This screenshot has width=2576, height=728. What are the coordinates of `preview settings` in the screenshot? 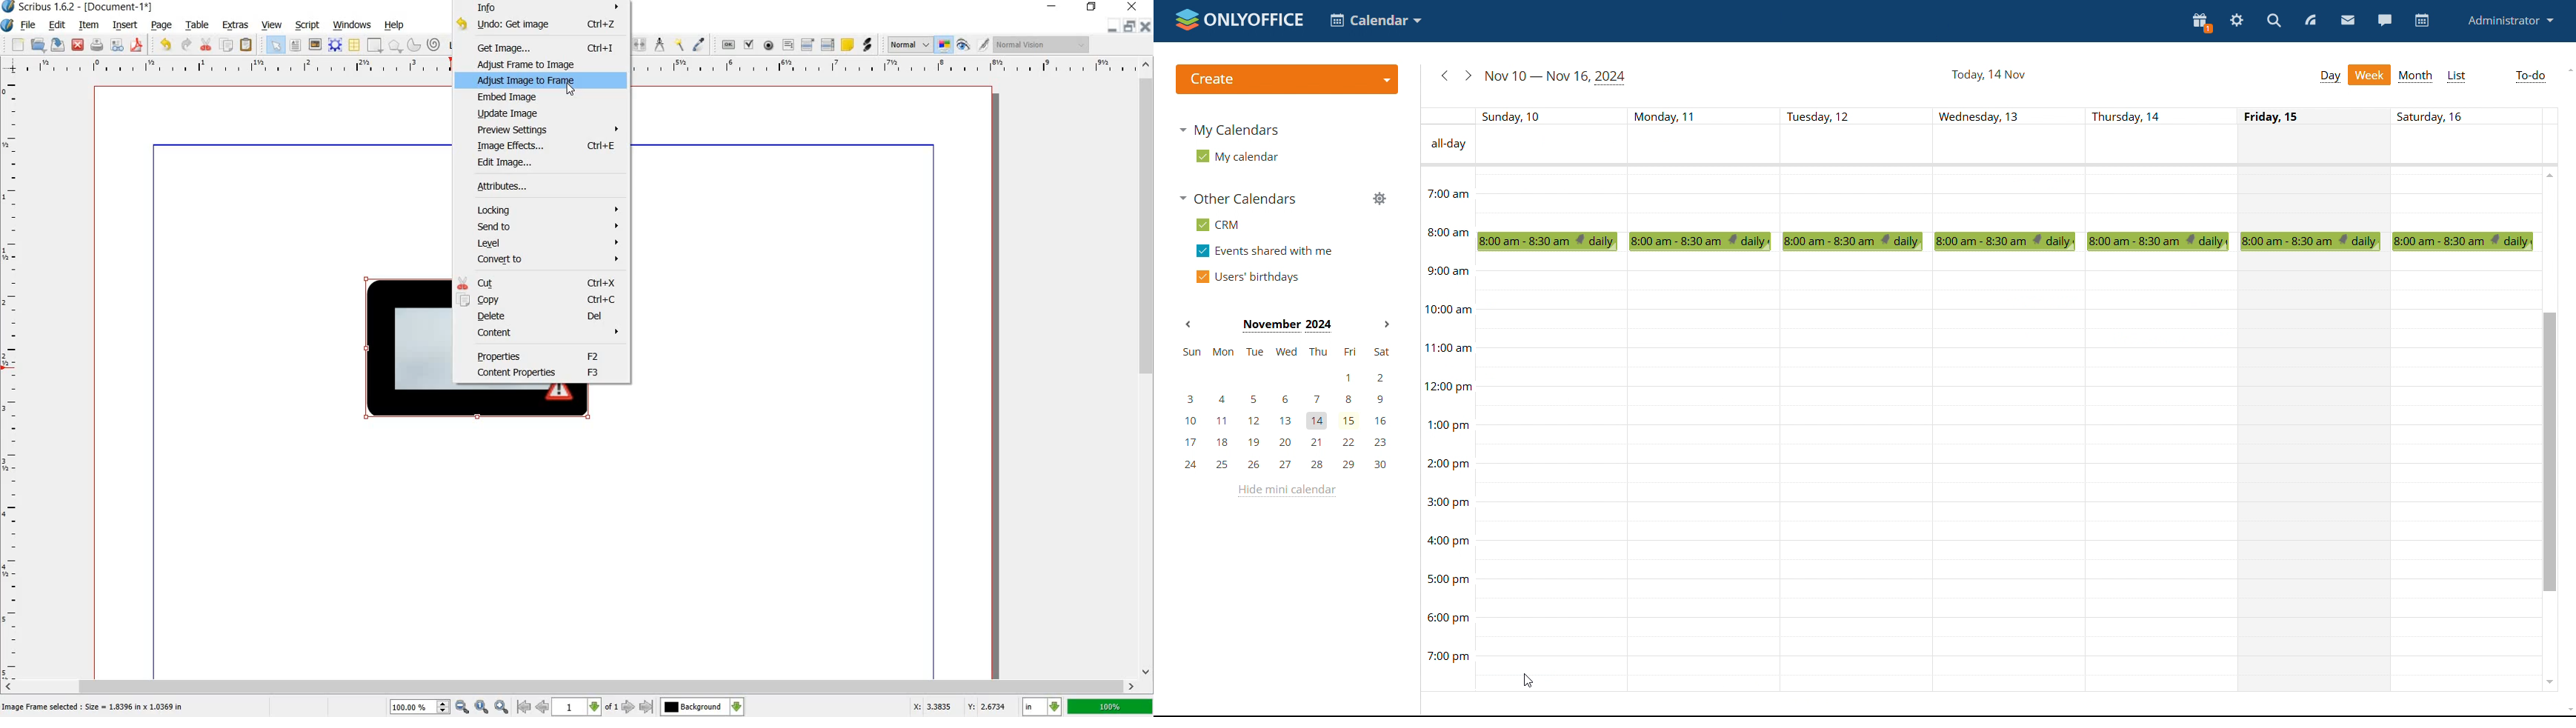 It's located at (549, 130).